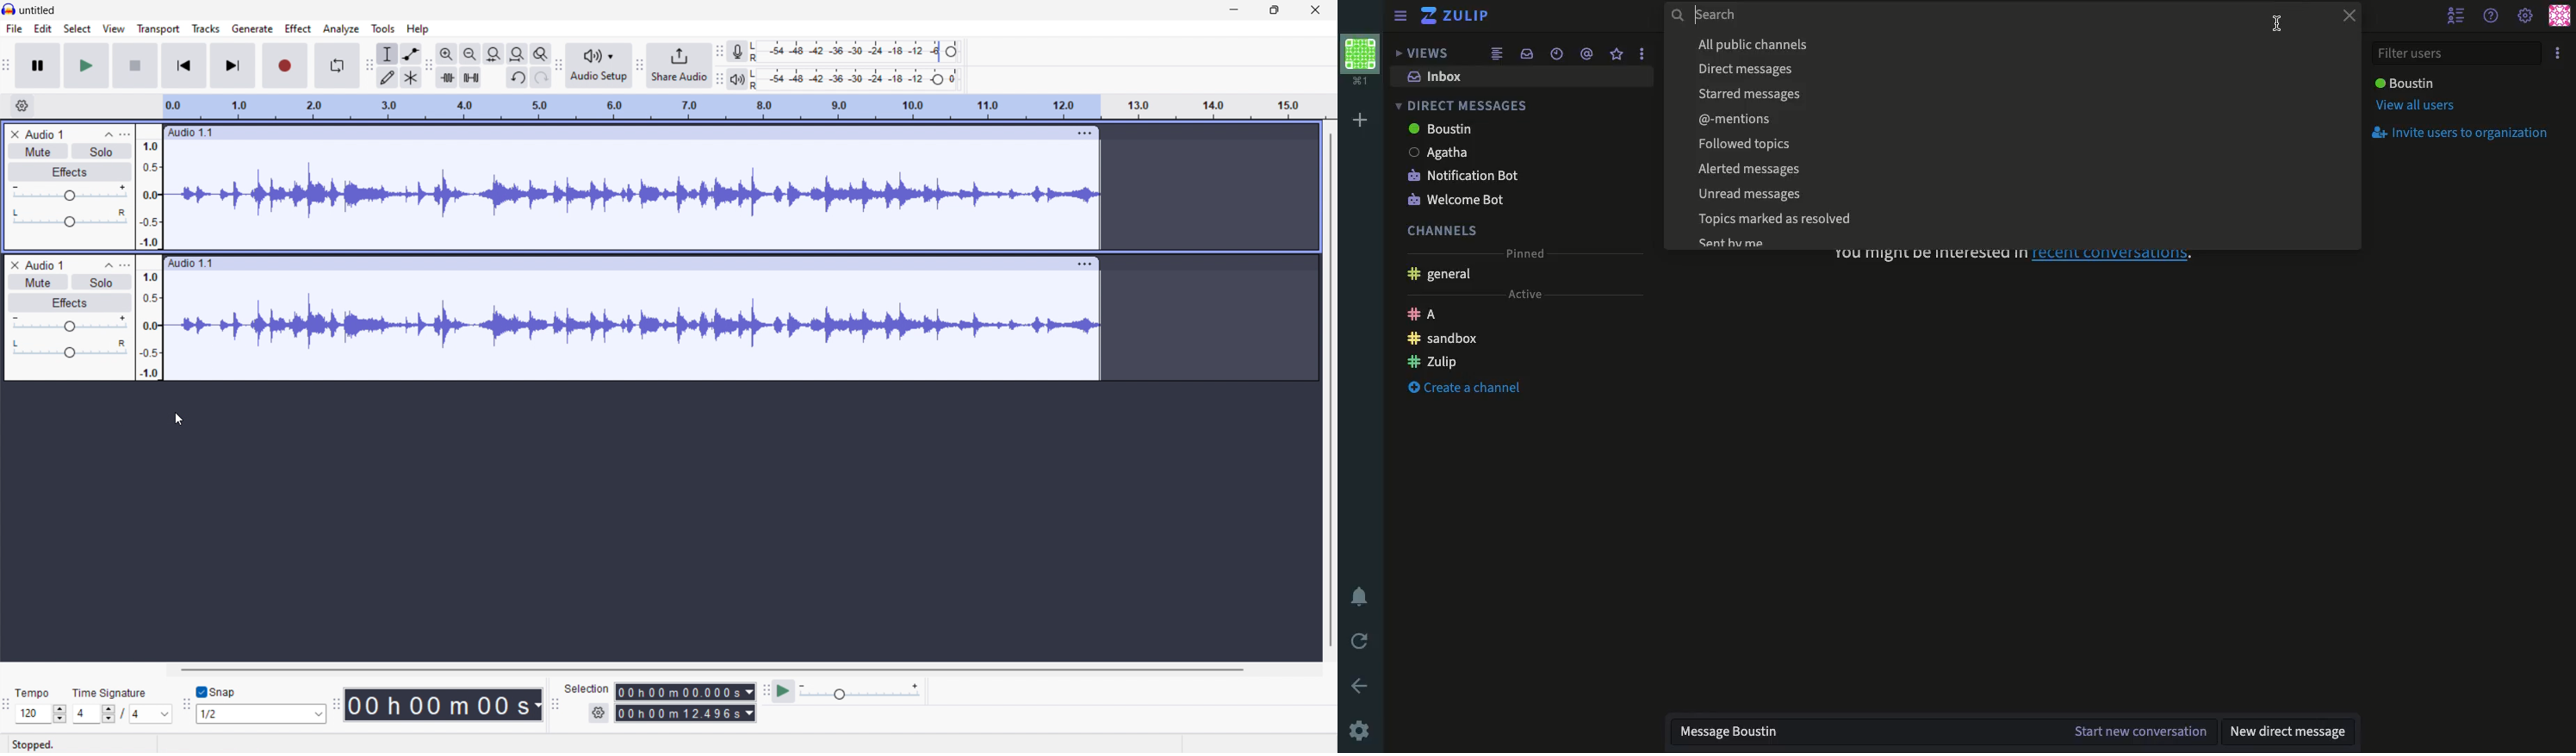 This screenshot has height=756, width=2576. What do you see at coordinates (2017, 143) in the screenshot?
I see `Followed topics` at bounding box center [2017, 143].